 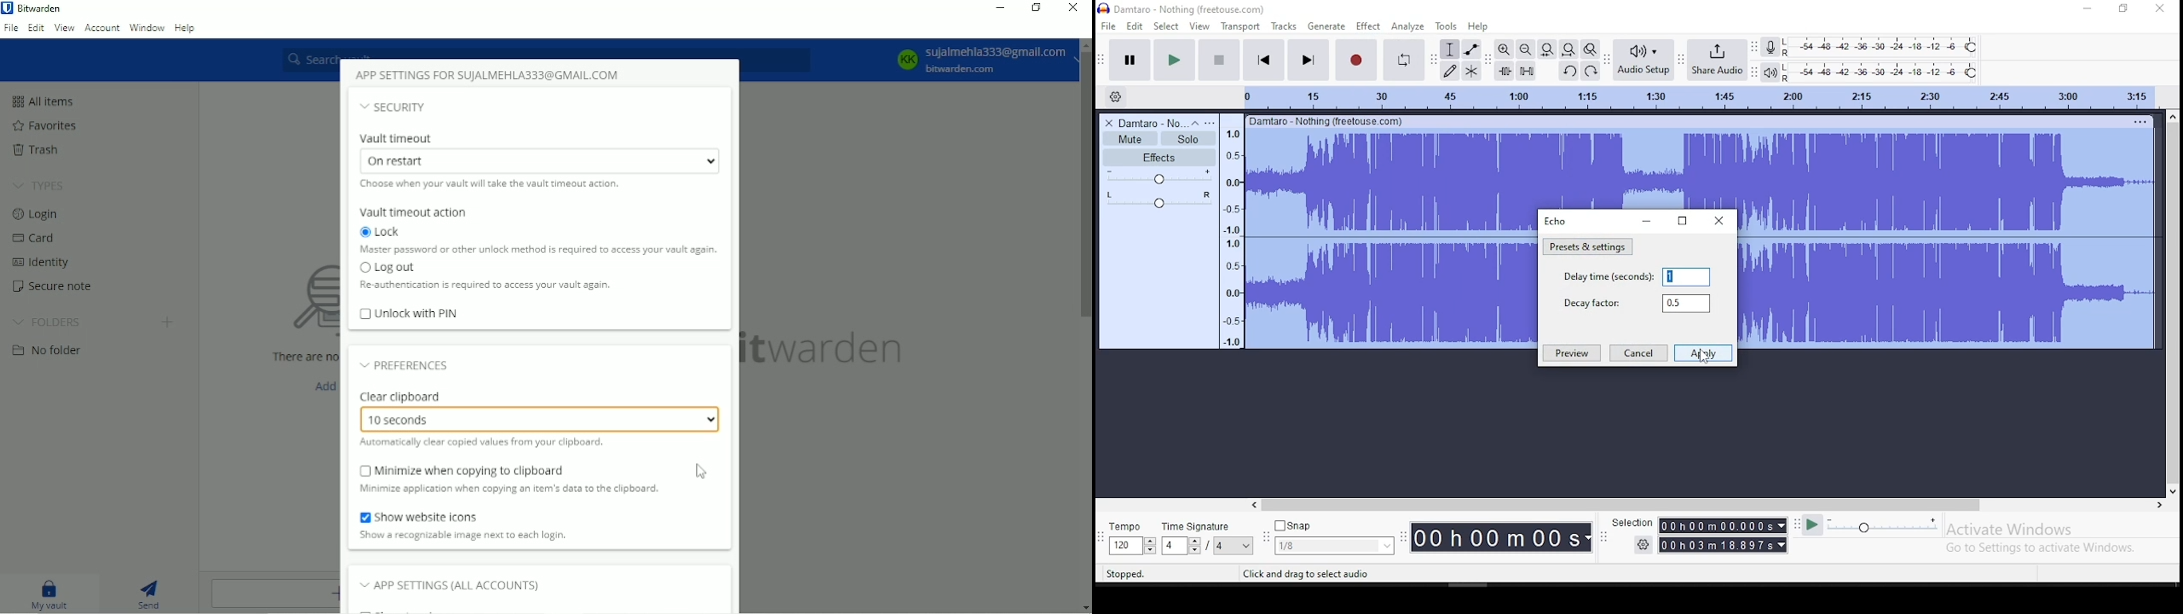 I want to click on fit project to width, so click(x=1569, y=49).